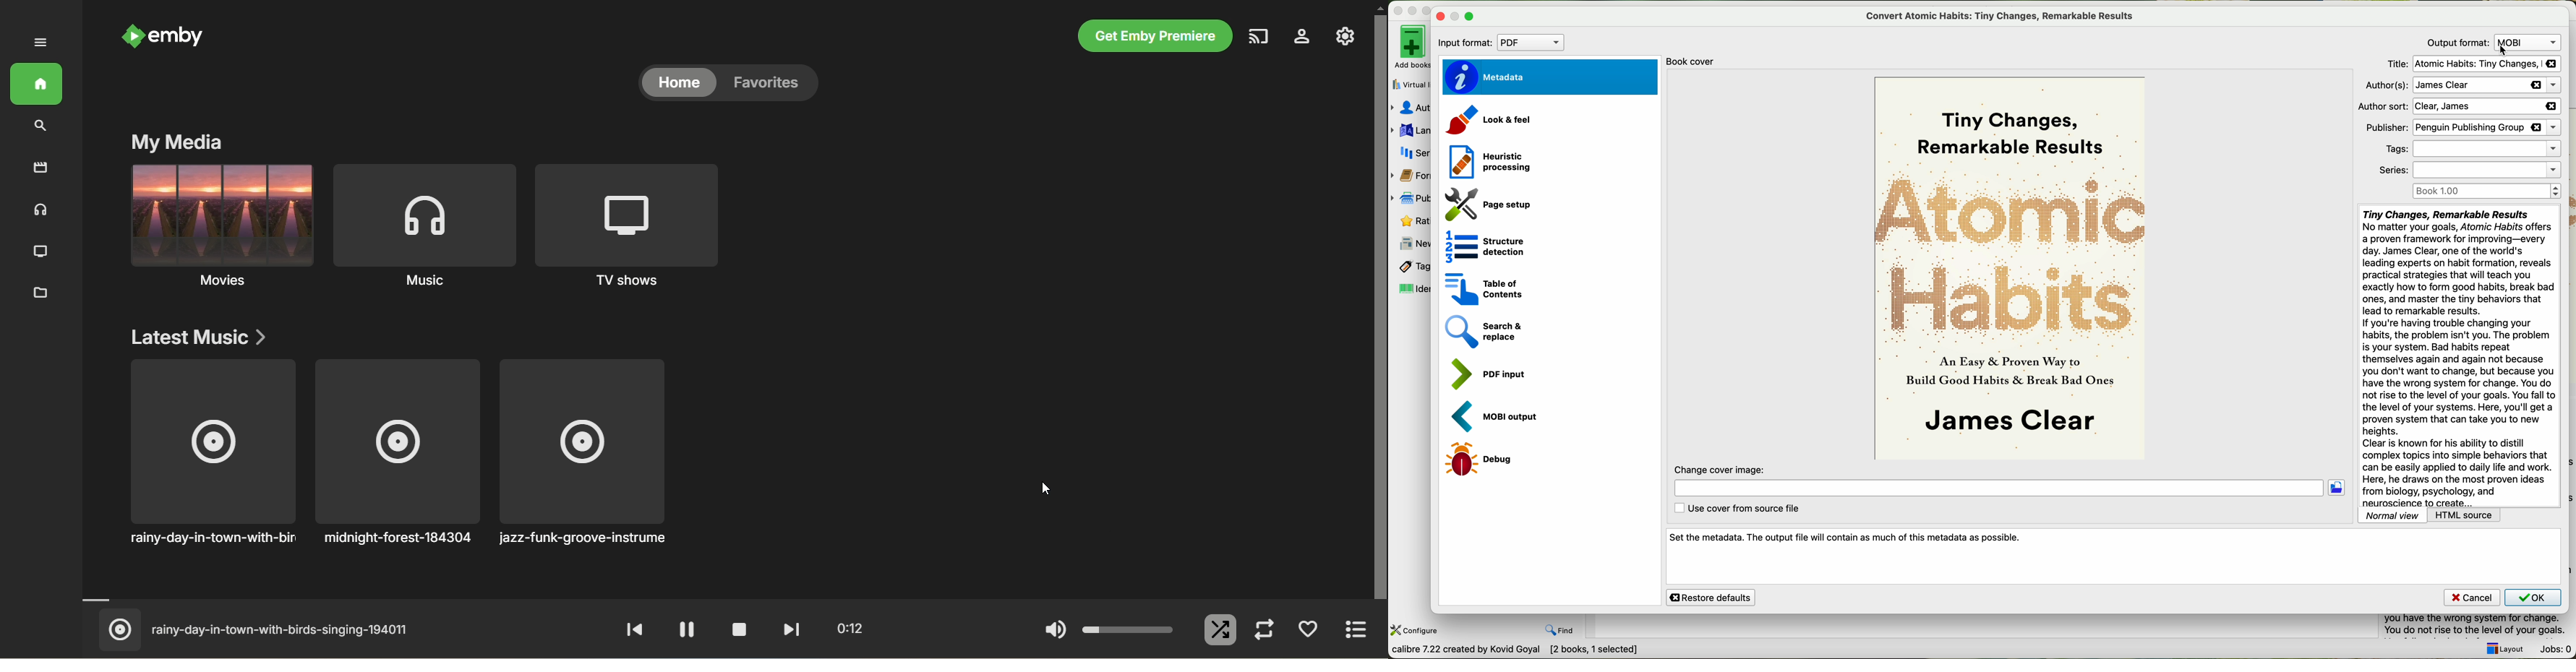  I want to click on book 1.00, so click(2490, 191).